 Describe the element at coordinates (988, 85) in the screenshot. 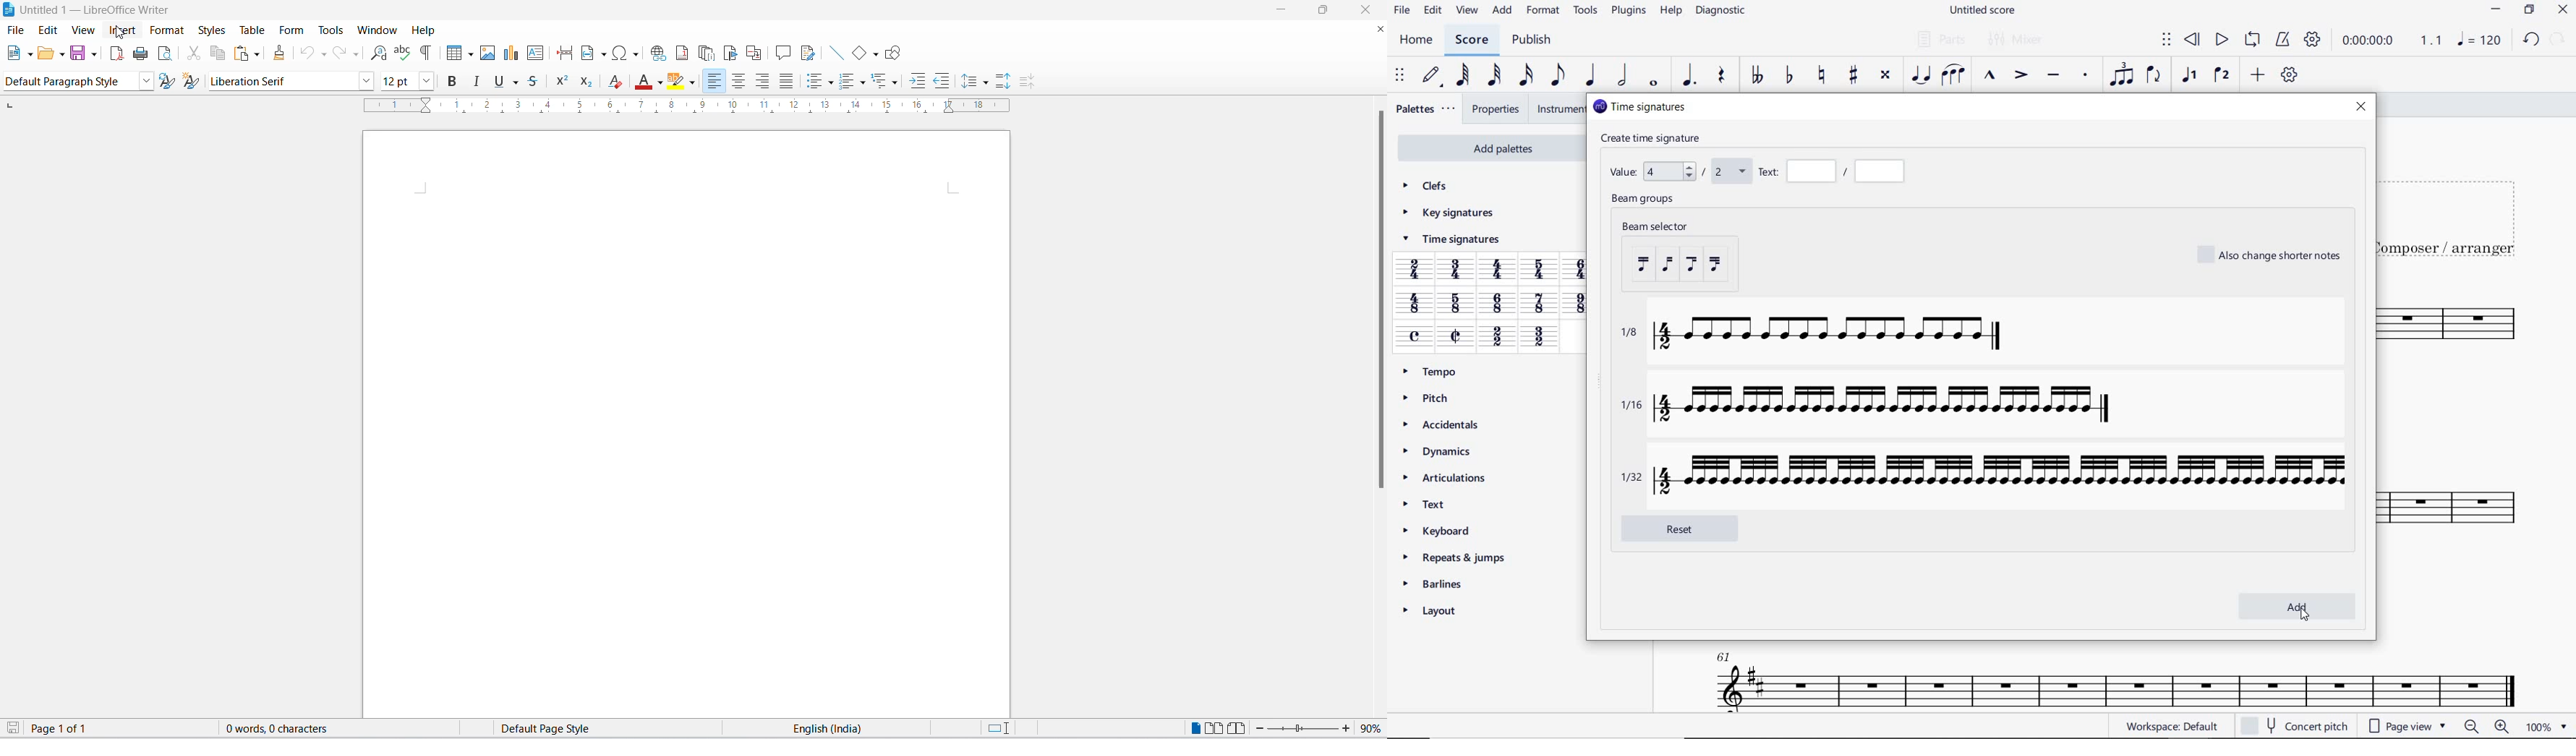

I see `line spacing options` at that location.